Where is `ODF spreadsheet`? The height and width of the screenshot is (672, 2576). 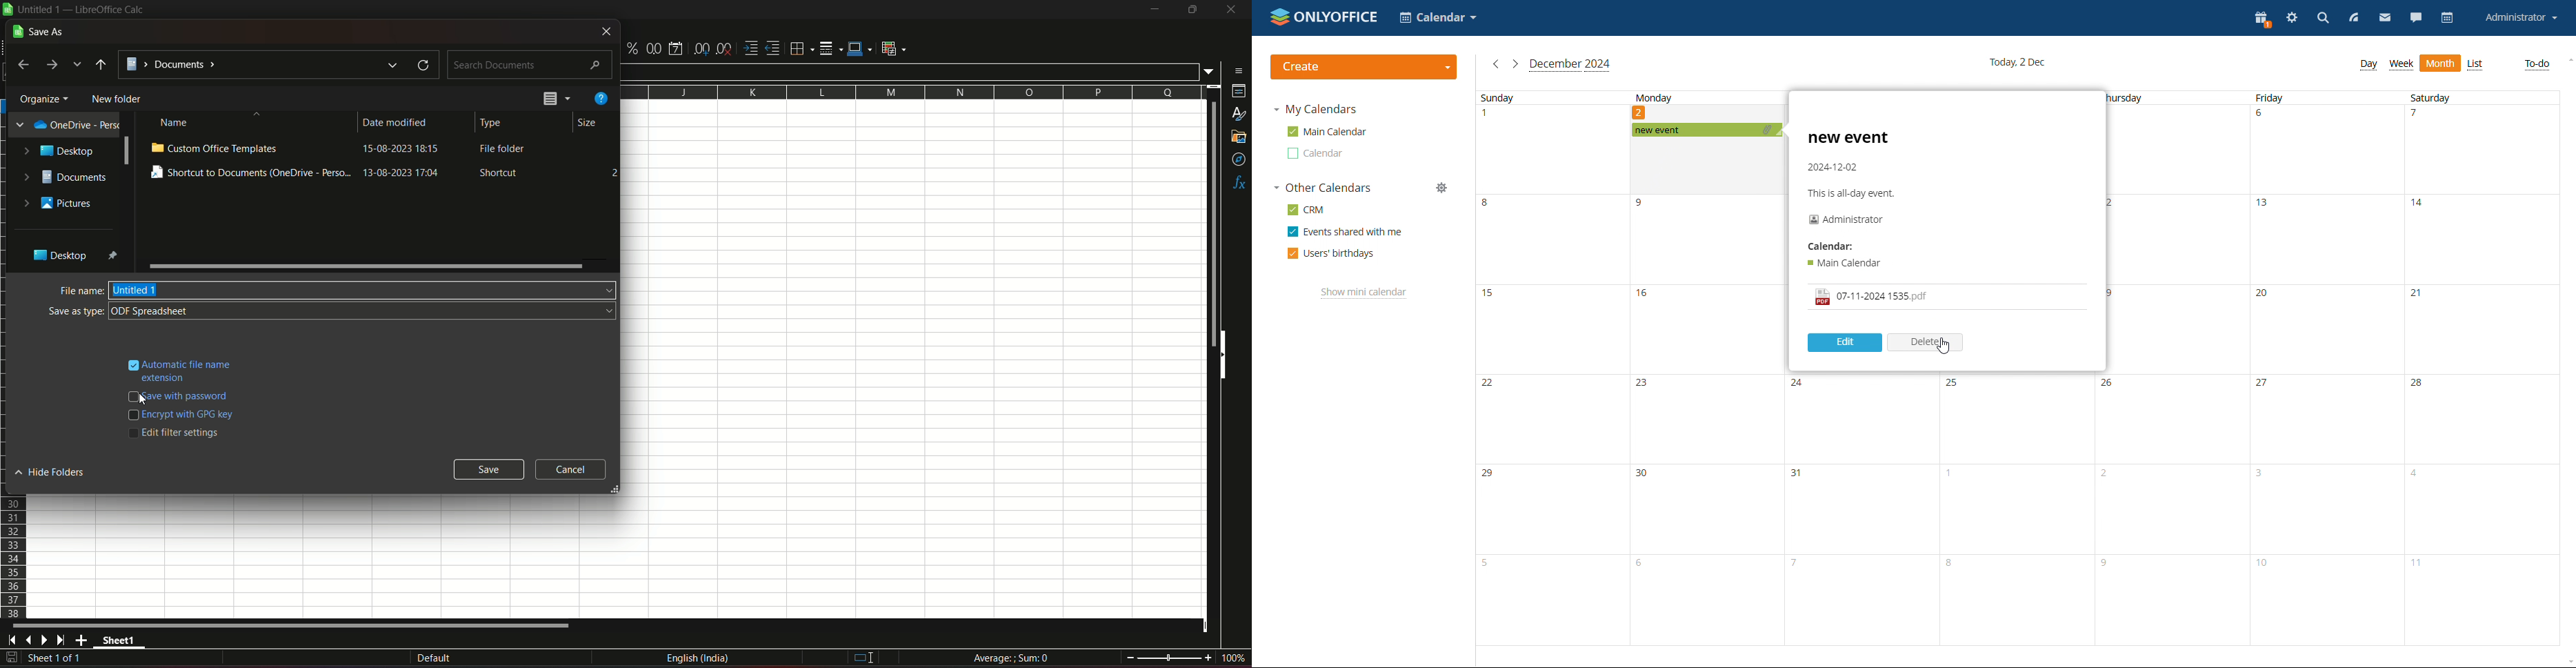 ODF spreadsheet is located at coordinates (365, 311).